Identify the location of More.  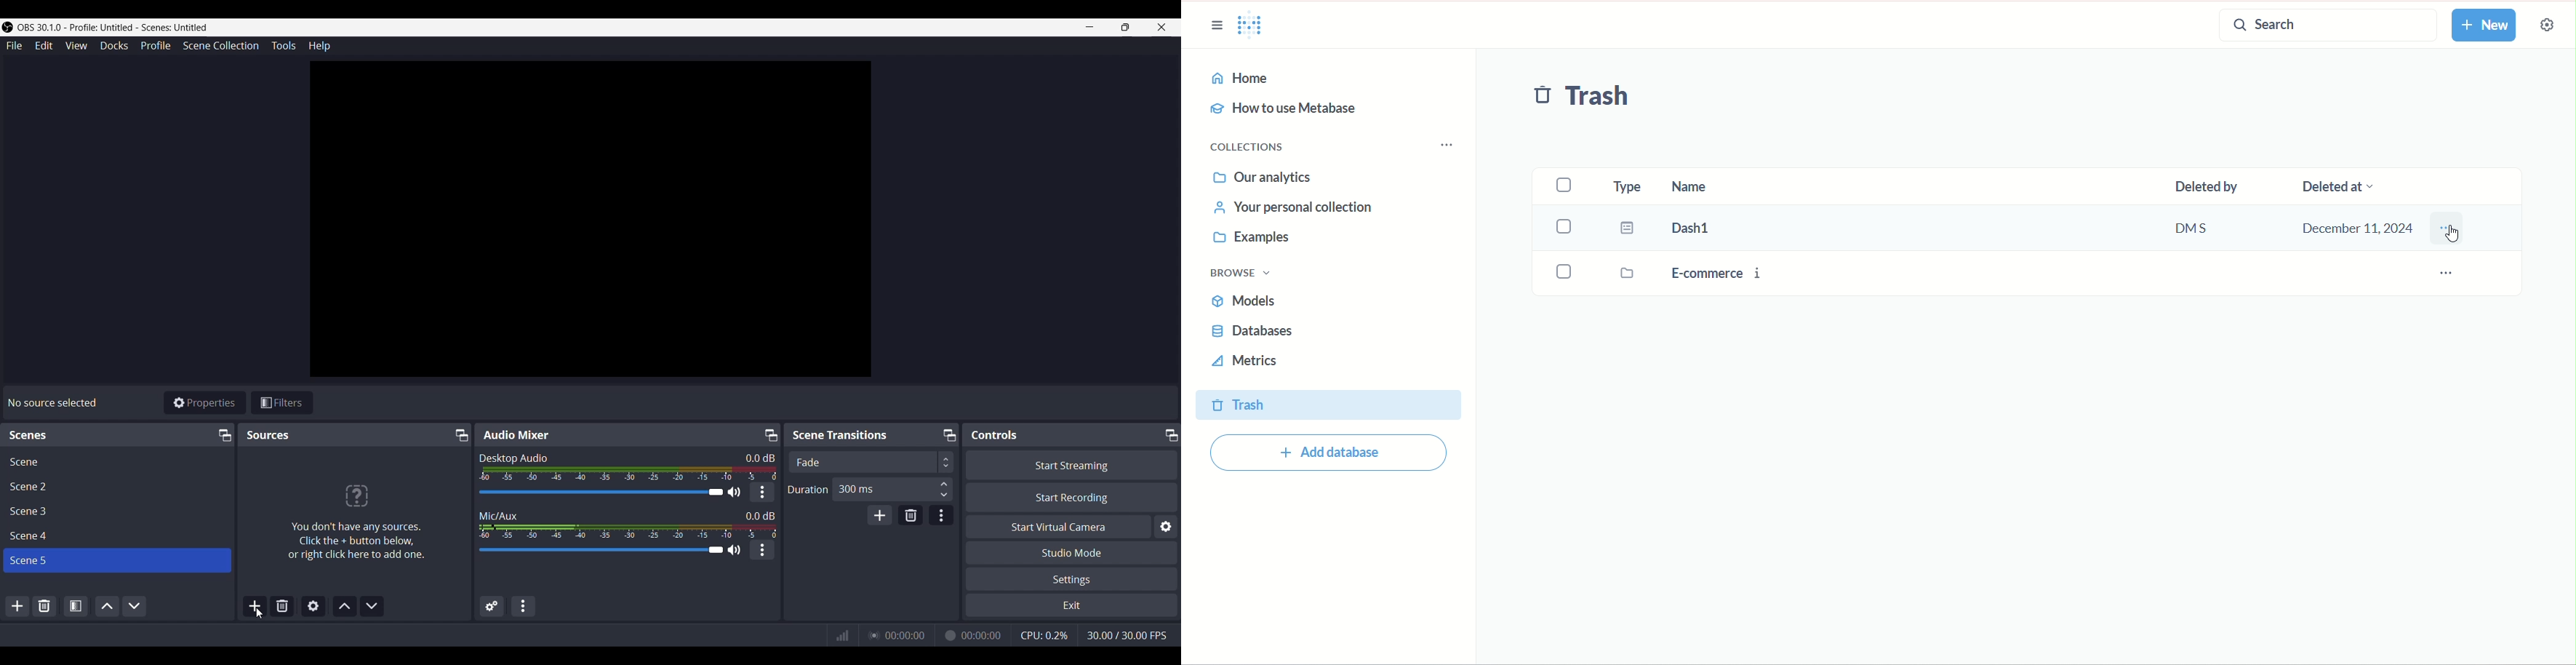
(763, 550).